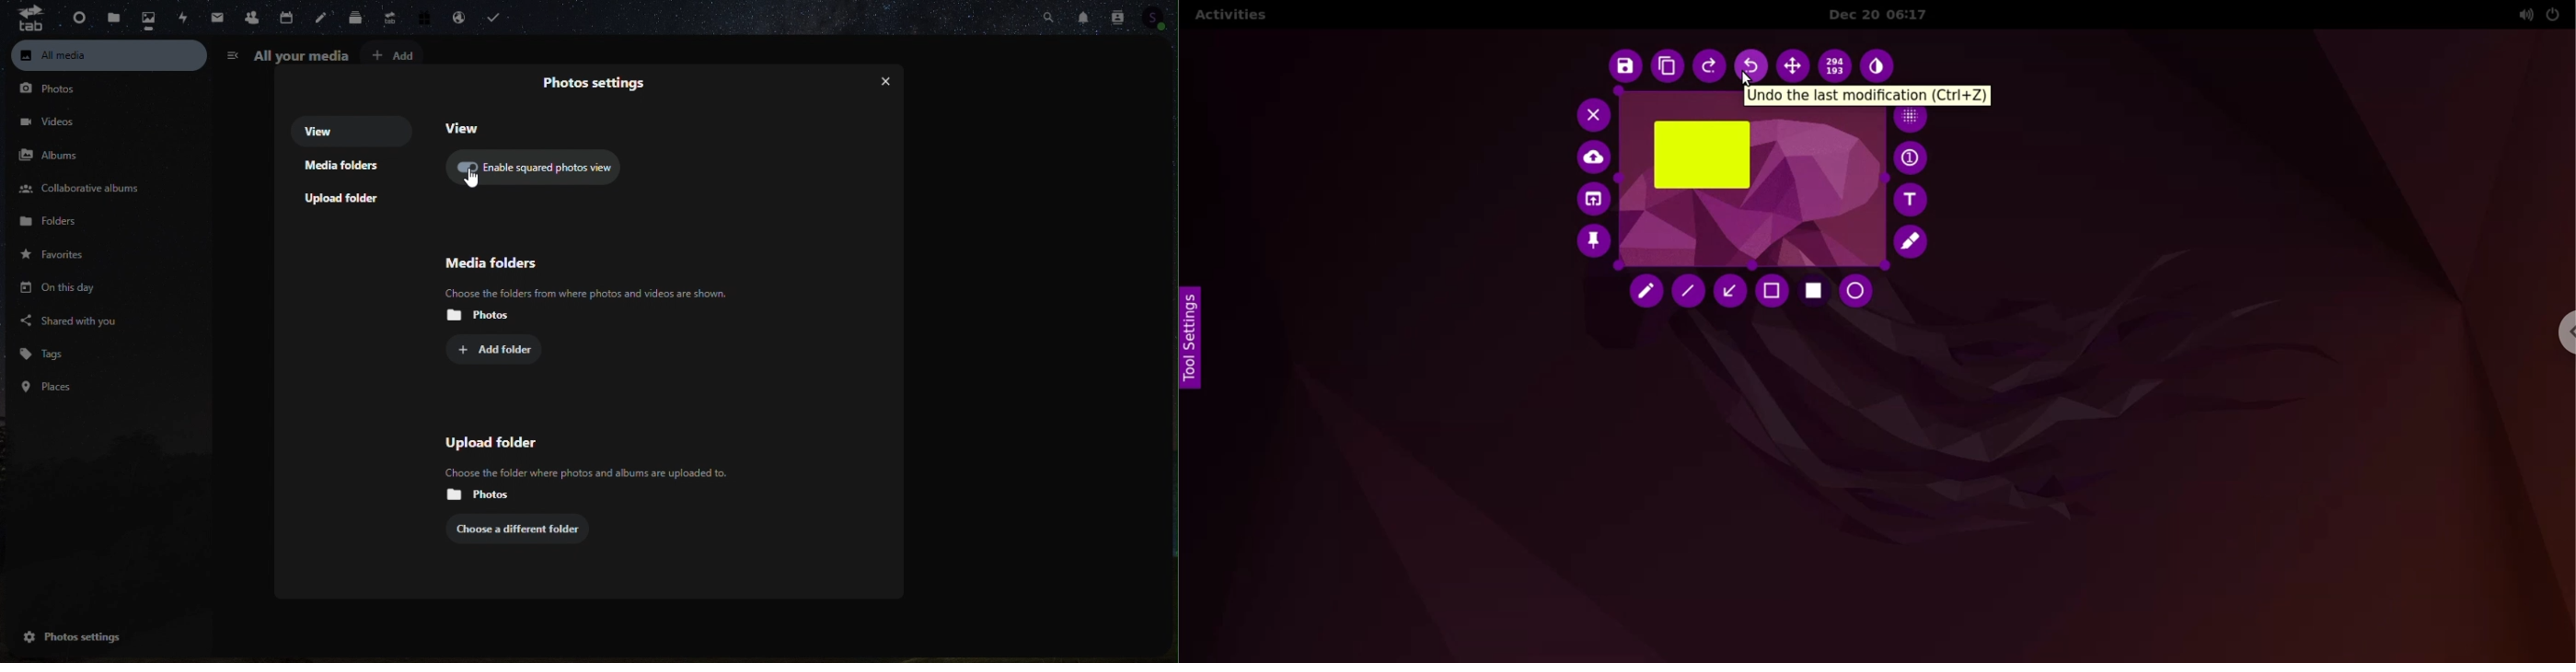 This screenshot has width=2576, height=672. What do you see at coordinates (501, 16) in the screenshot?
I see `task` at bounding box center [501, 16].